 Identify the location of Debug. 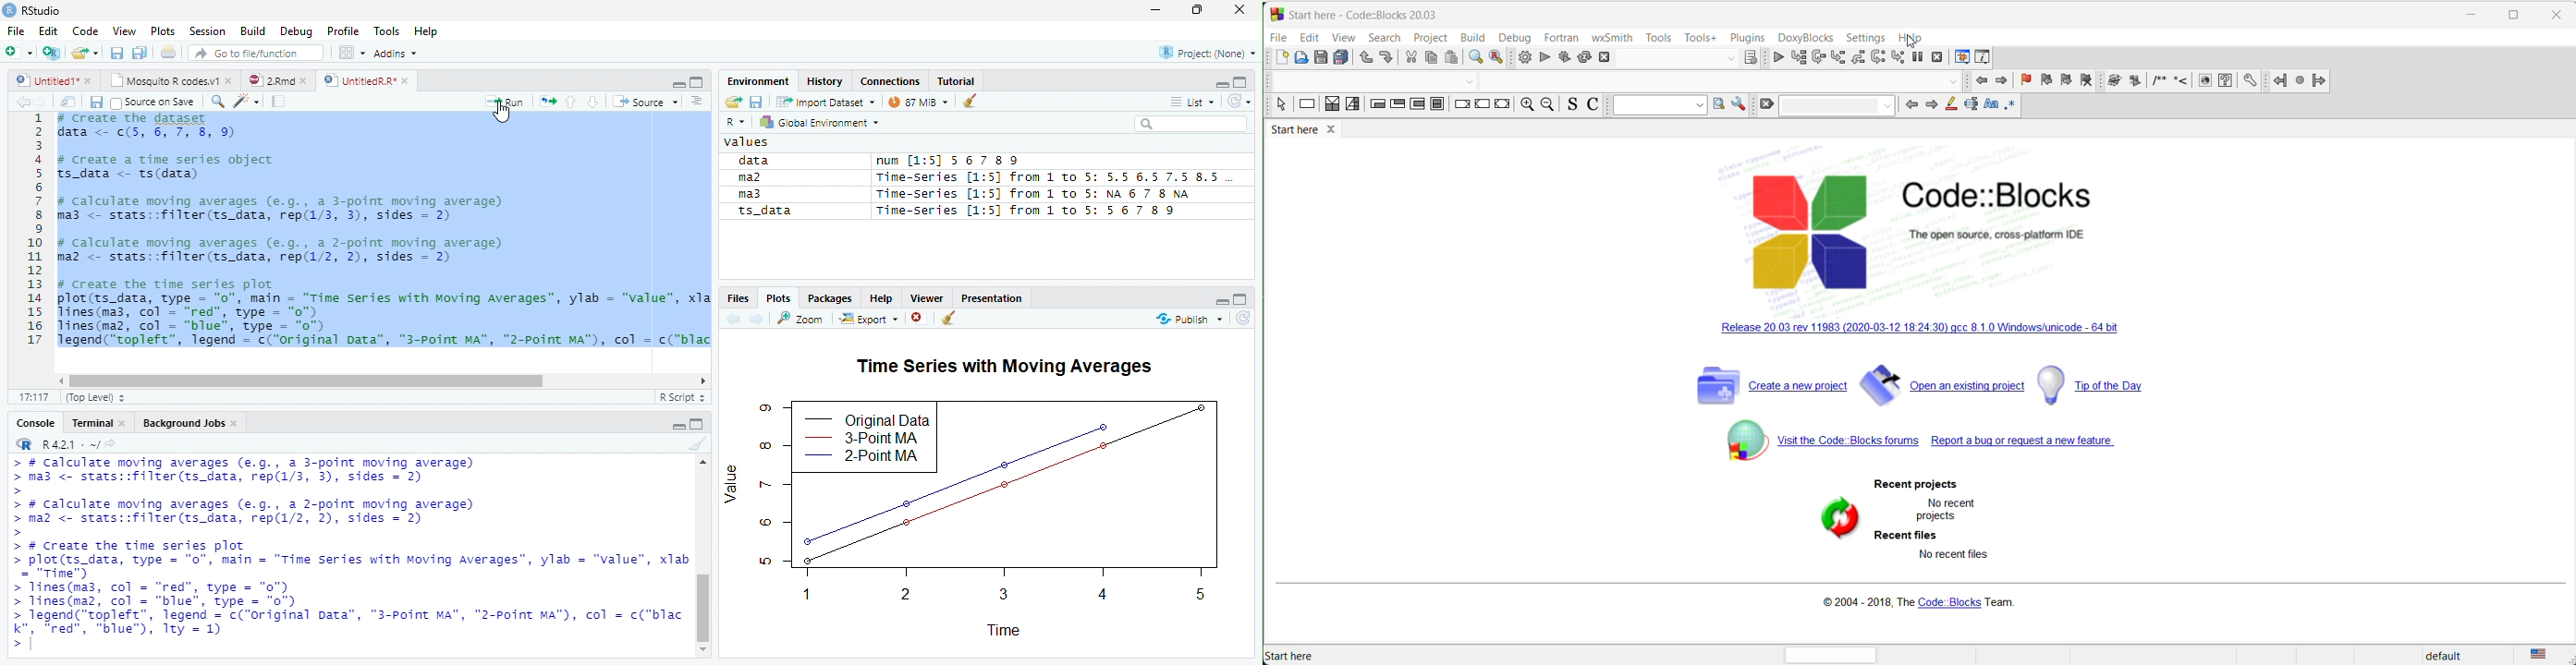
(296, 31).